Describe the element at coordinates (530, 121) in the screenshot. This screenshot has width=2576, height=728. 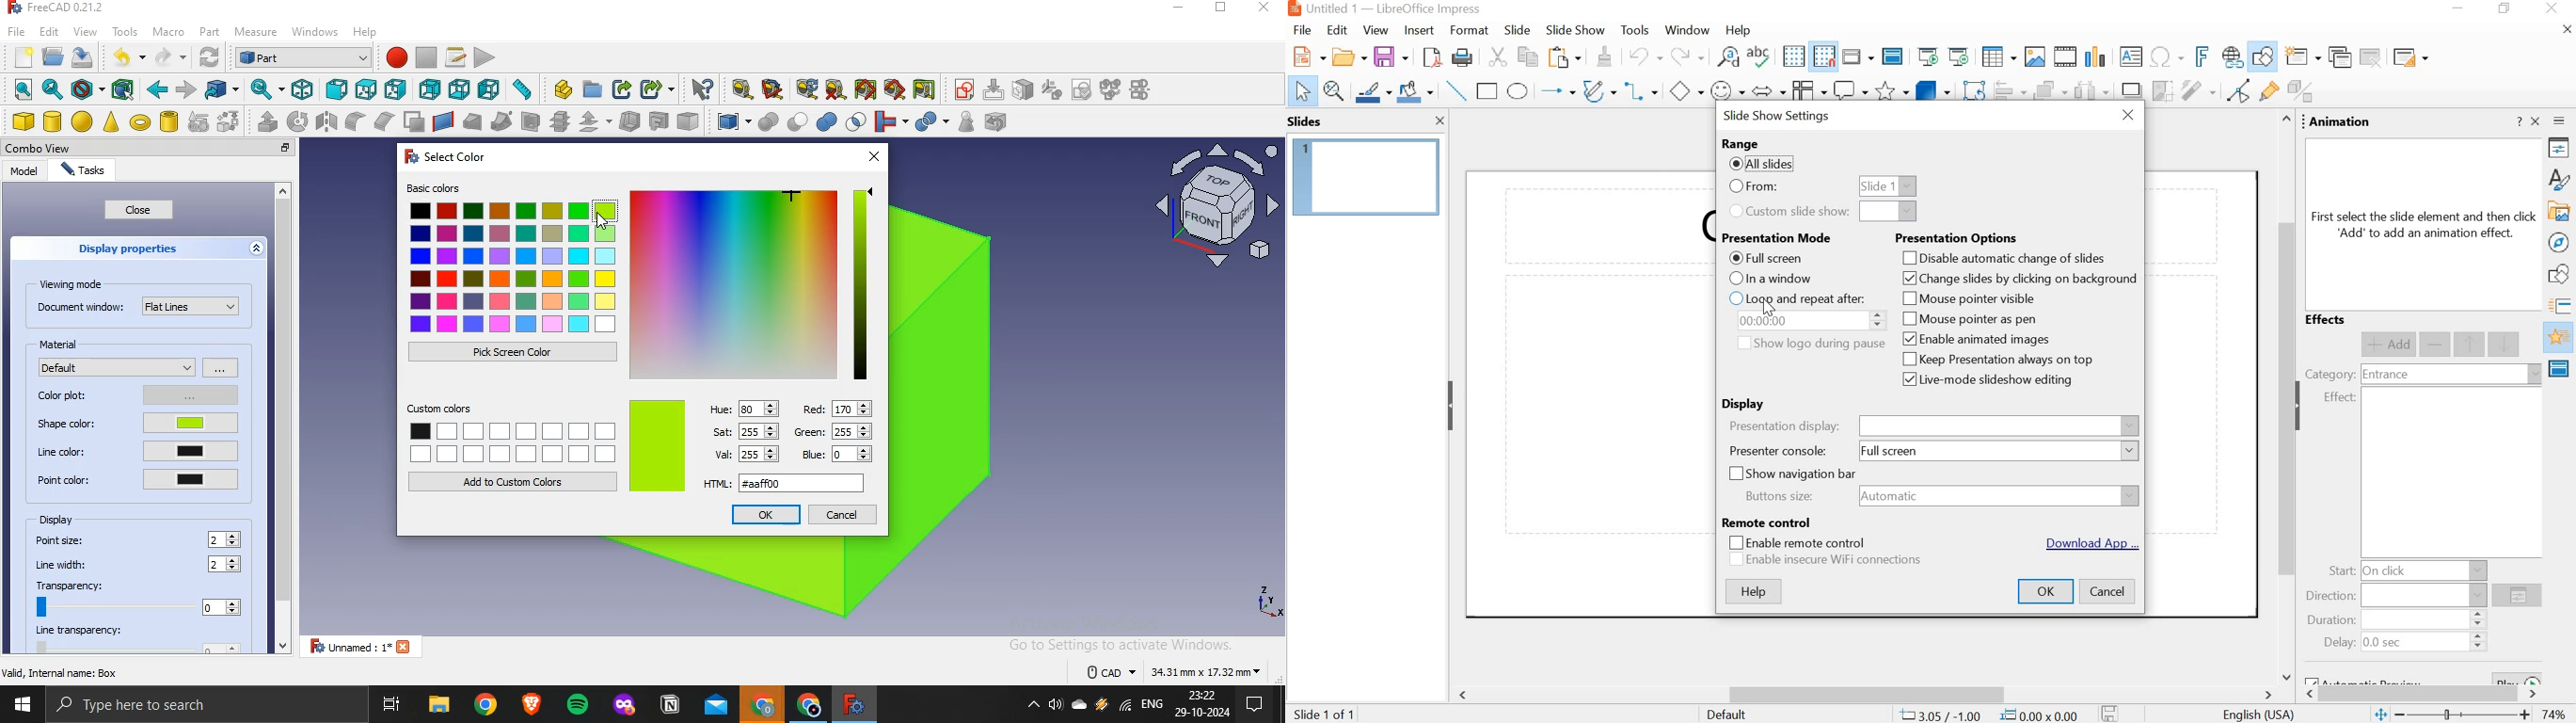
I see `section` at that location.